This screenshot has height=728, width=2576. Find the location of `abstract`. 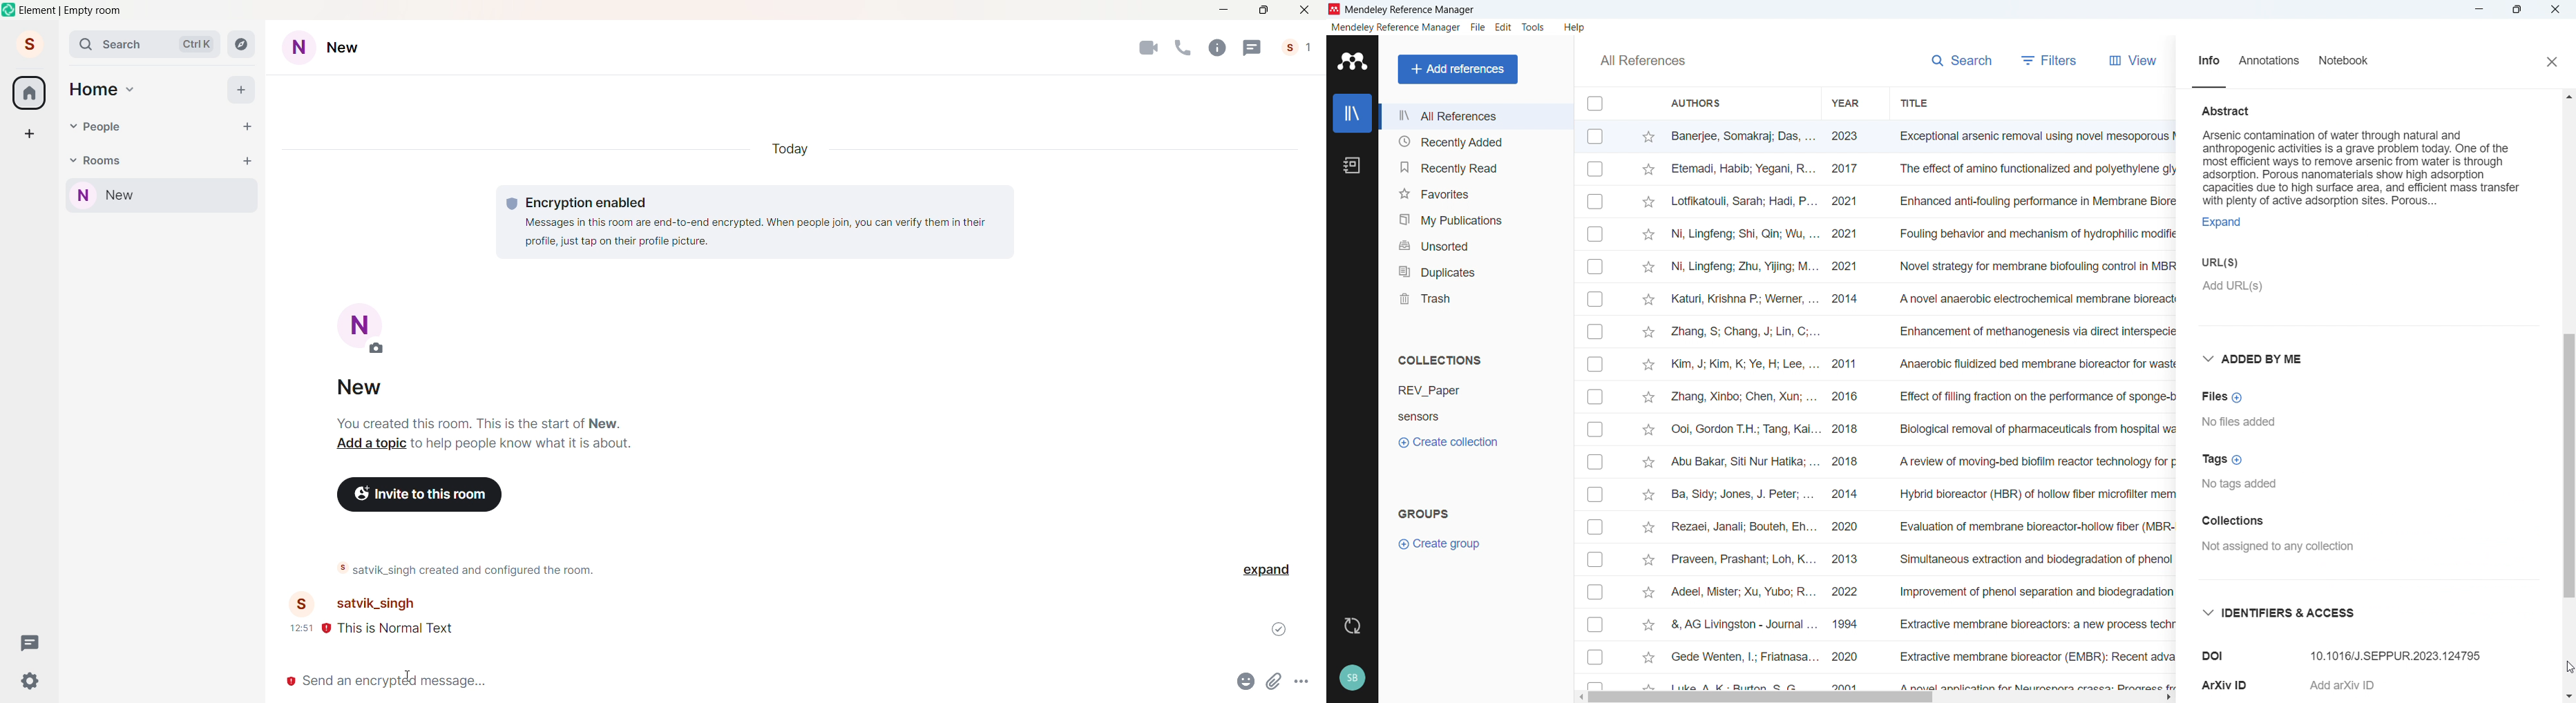

abstract is located at coordinates (2229, 109).